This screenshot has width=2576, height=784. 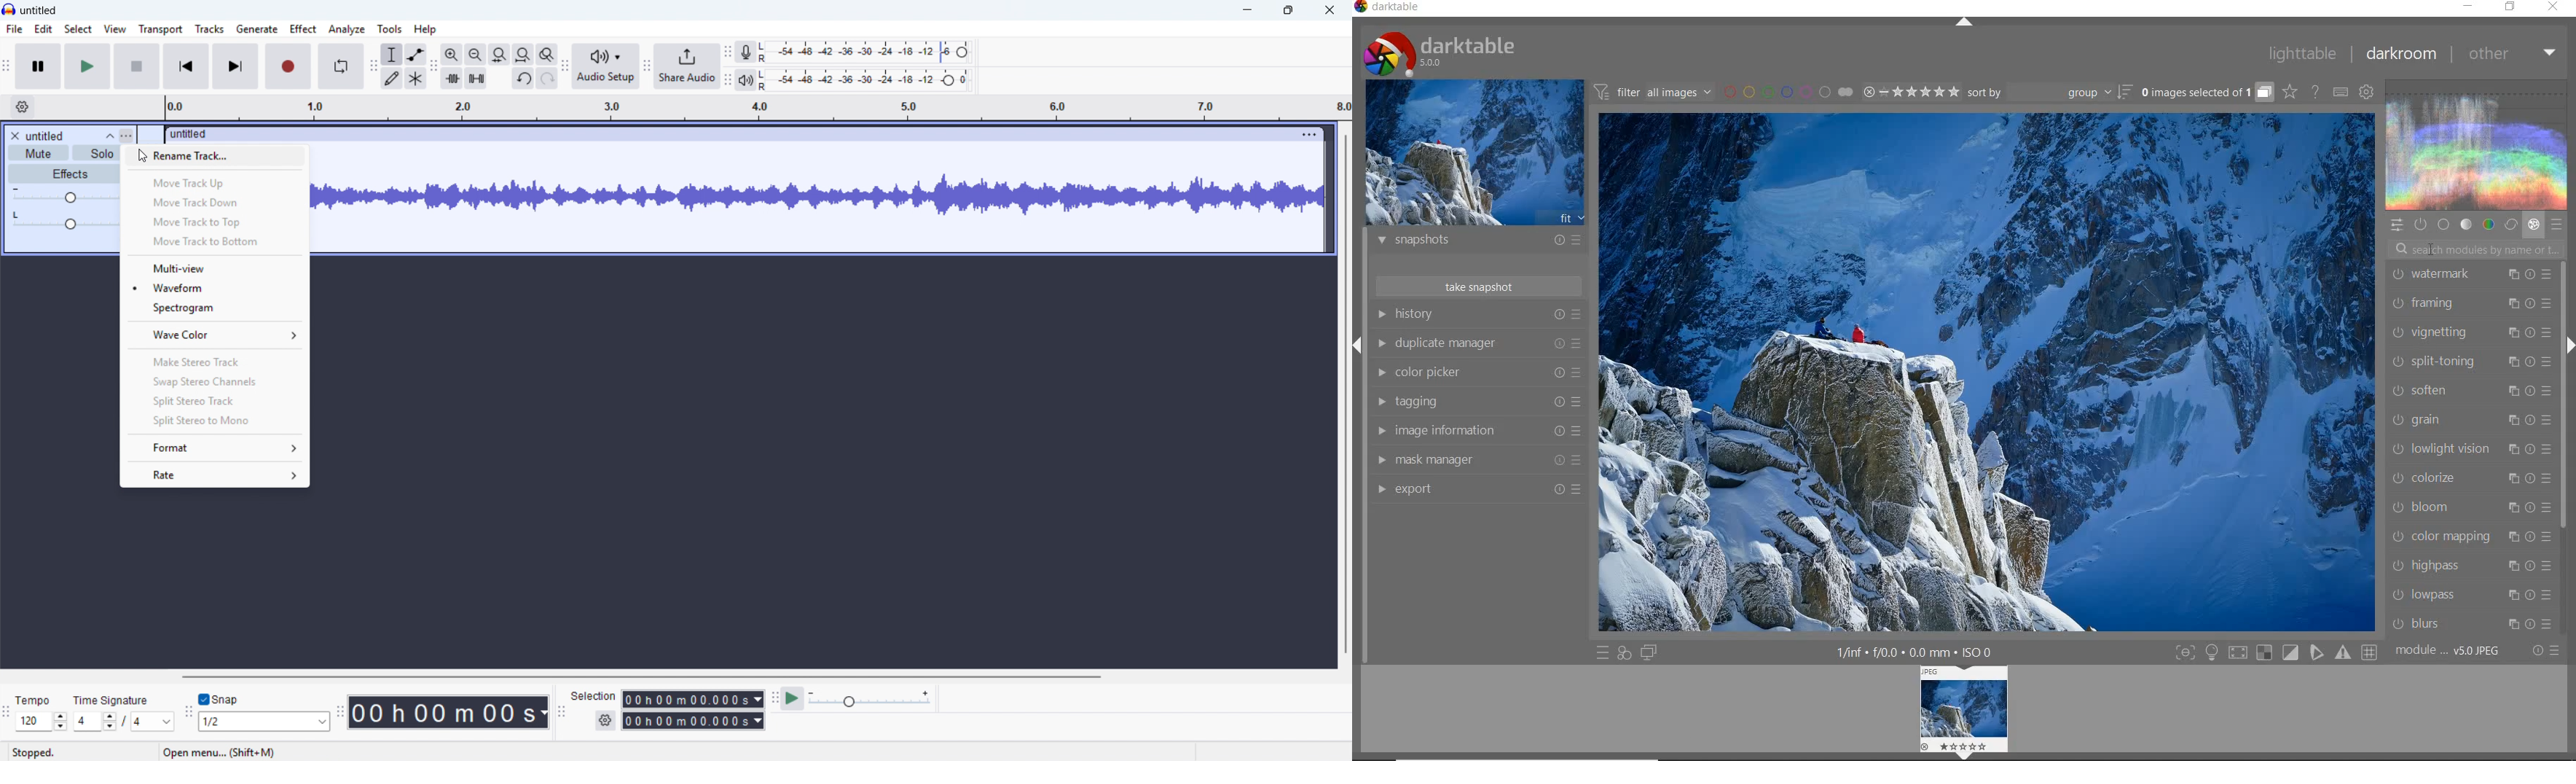 What do you see at coordinates (477, 79) in the screenshot?
I see `Silence audio selection ` at bounding box center [477, 79].